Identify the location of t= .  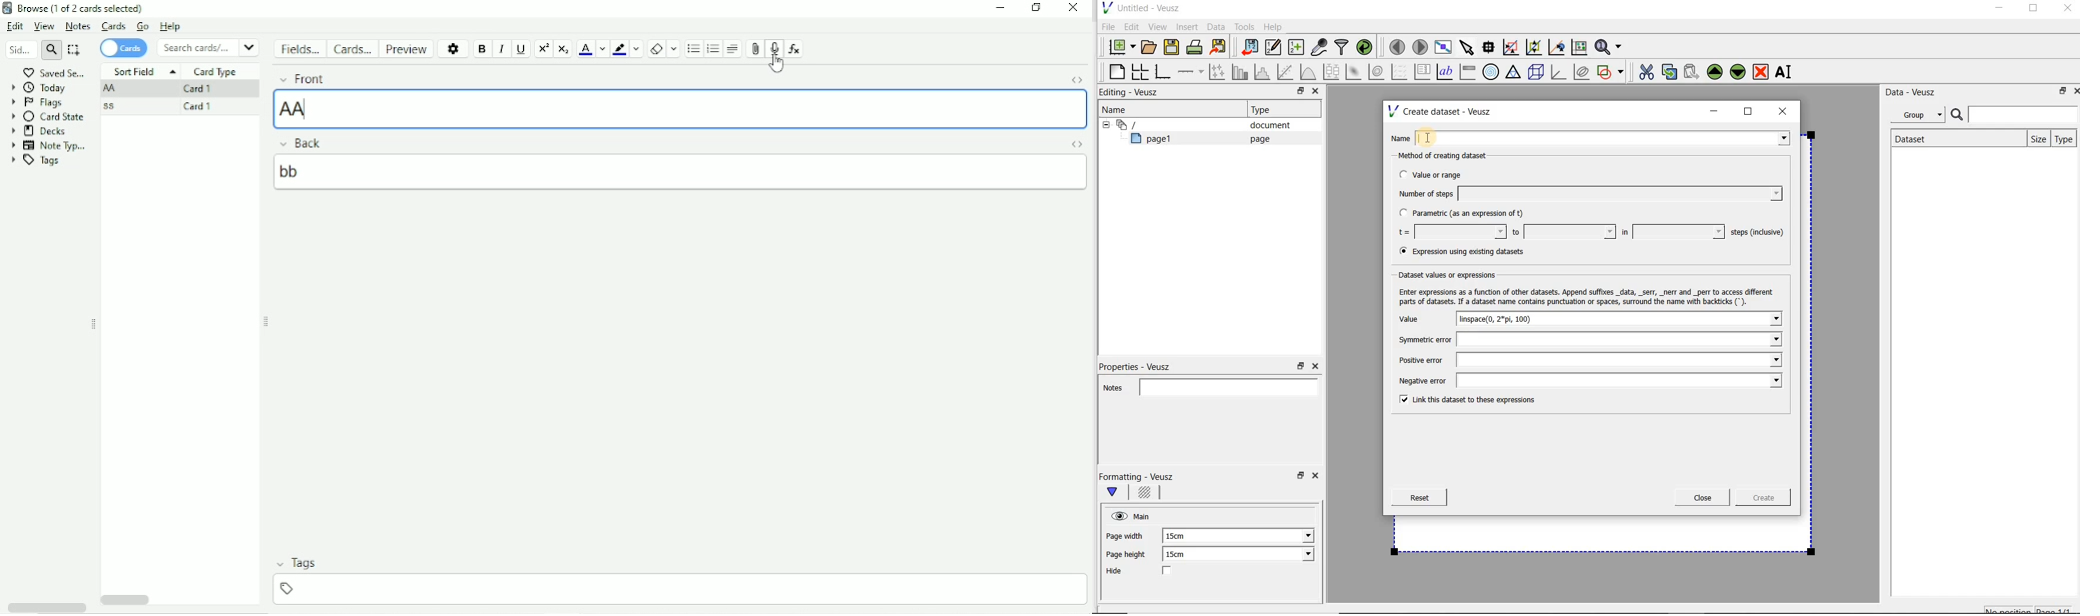
(1450, 232).